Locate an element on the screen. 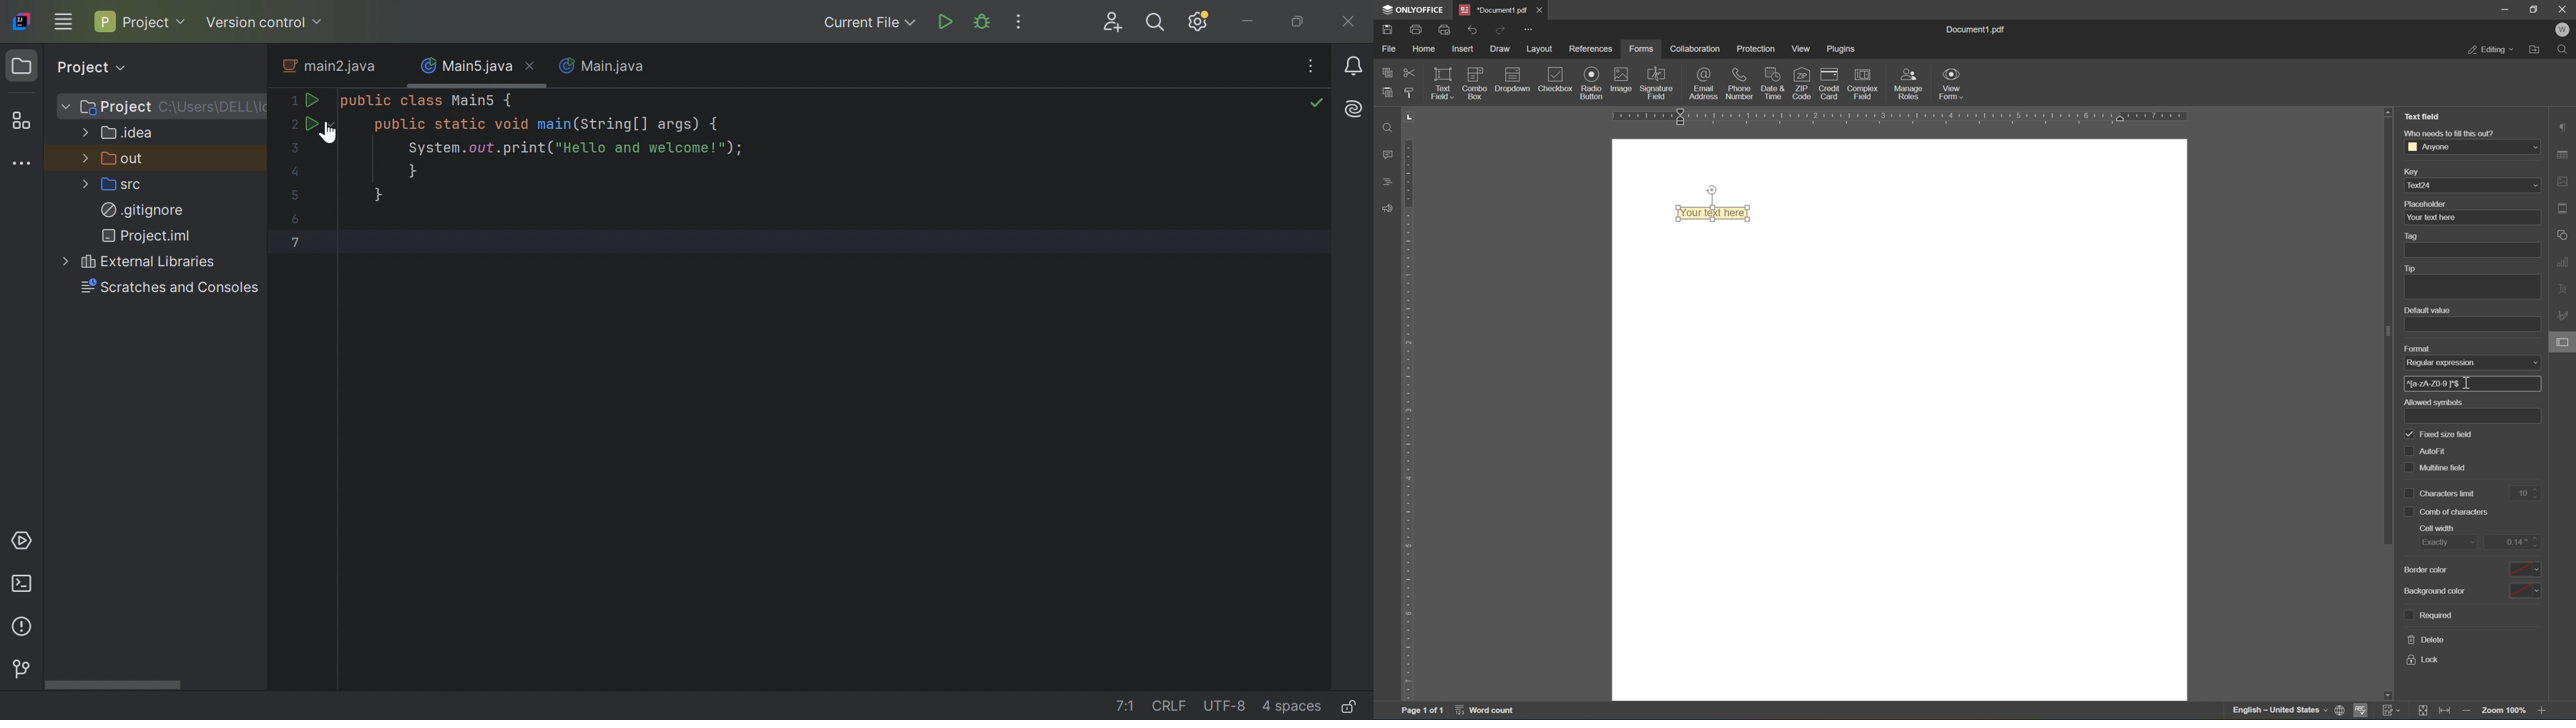 The width and height of the screenshot is (2576, 728). date and time is located at coordinates (1772, 83).